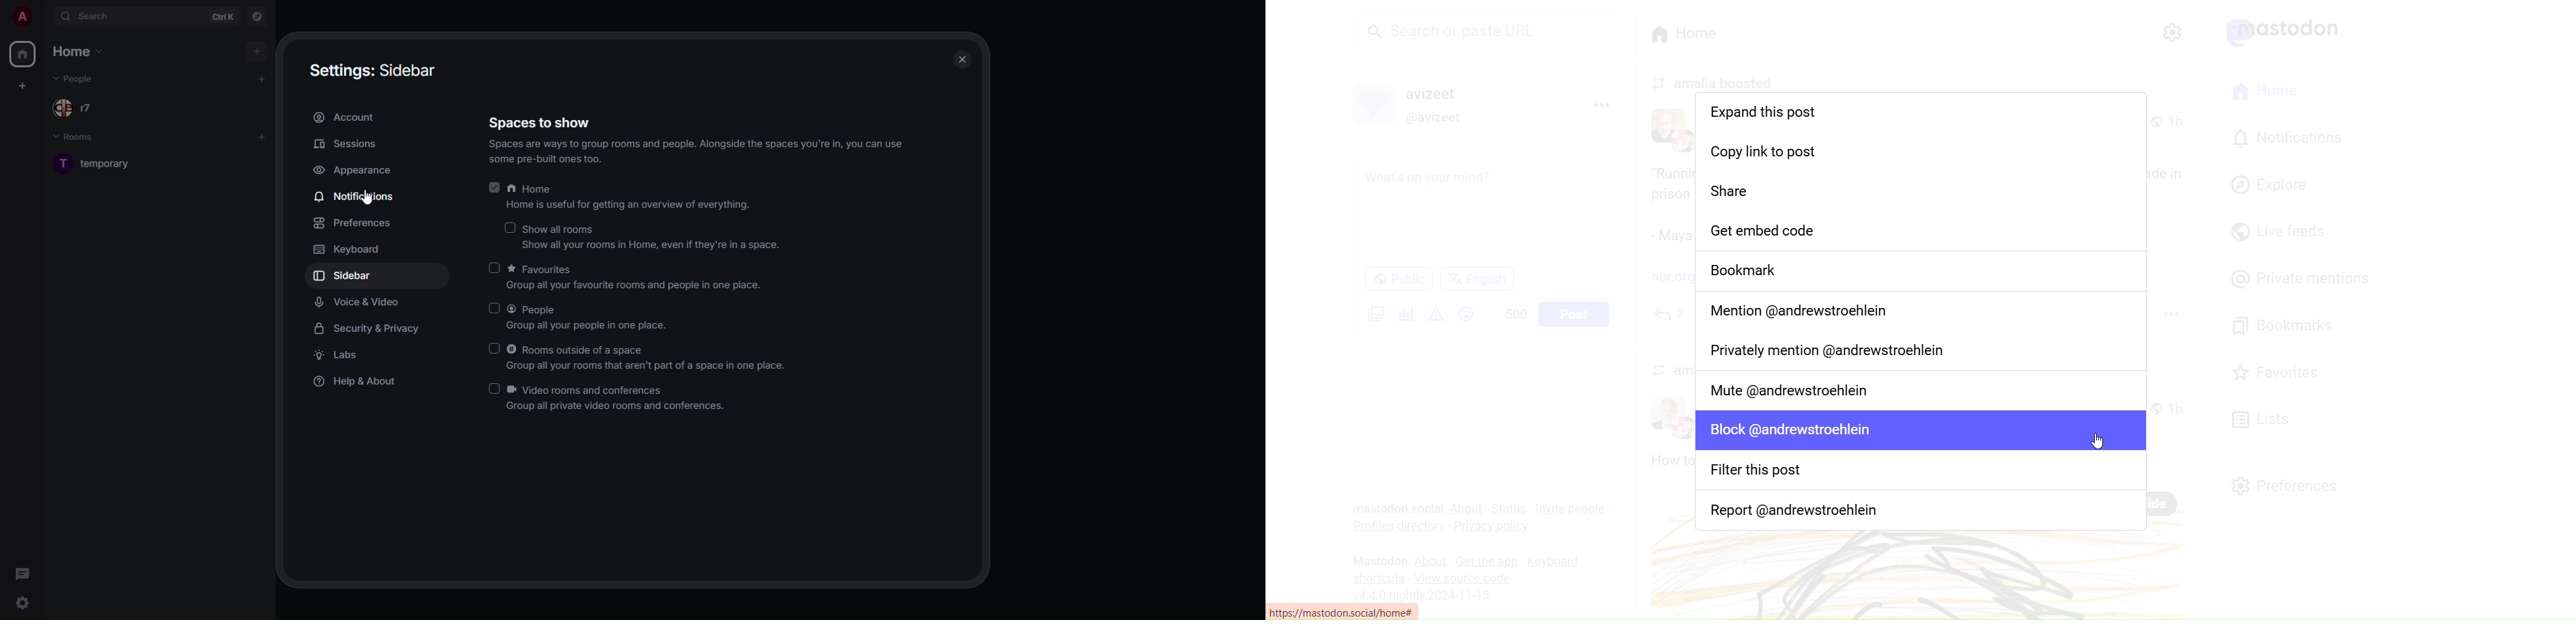 This screenshot has width=2576, height=644. What do you see at coordinates (81, 138) in the screenshot?
I see `rooms` at bounding box center [81, 138].